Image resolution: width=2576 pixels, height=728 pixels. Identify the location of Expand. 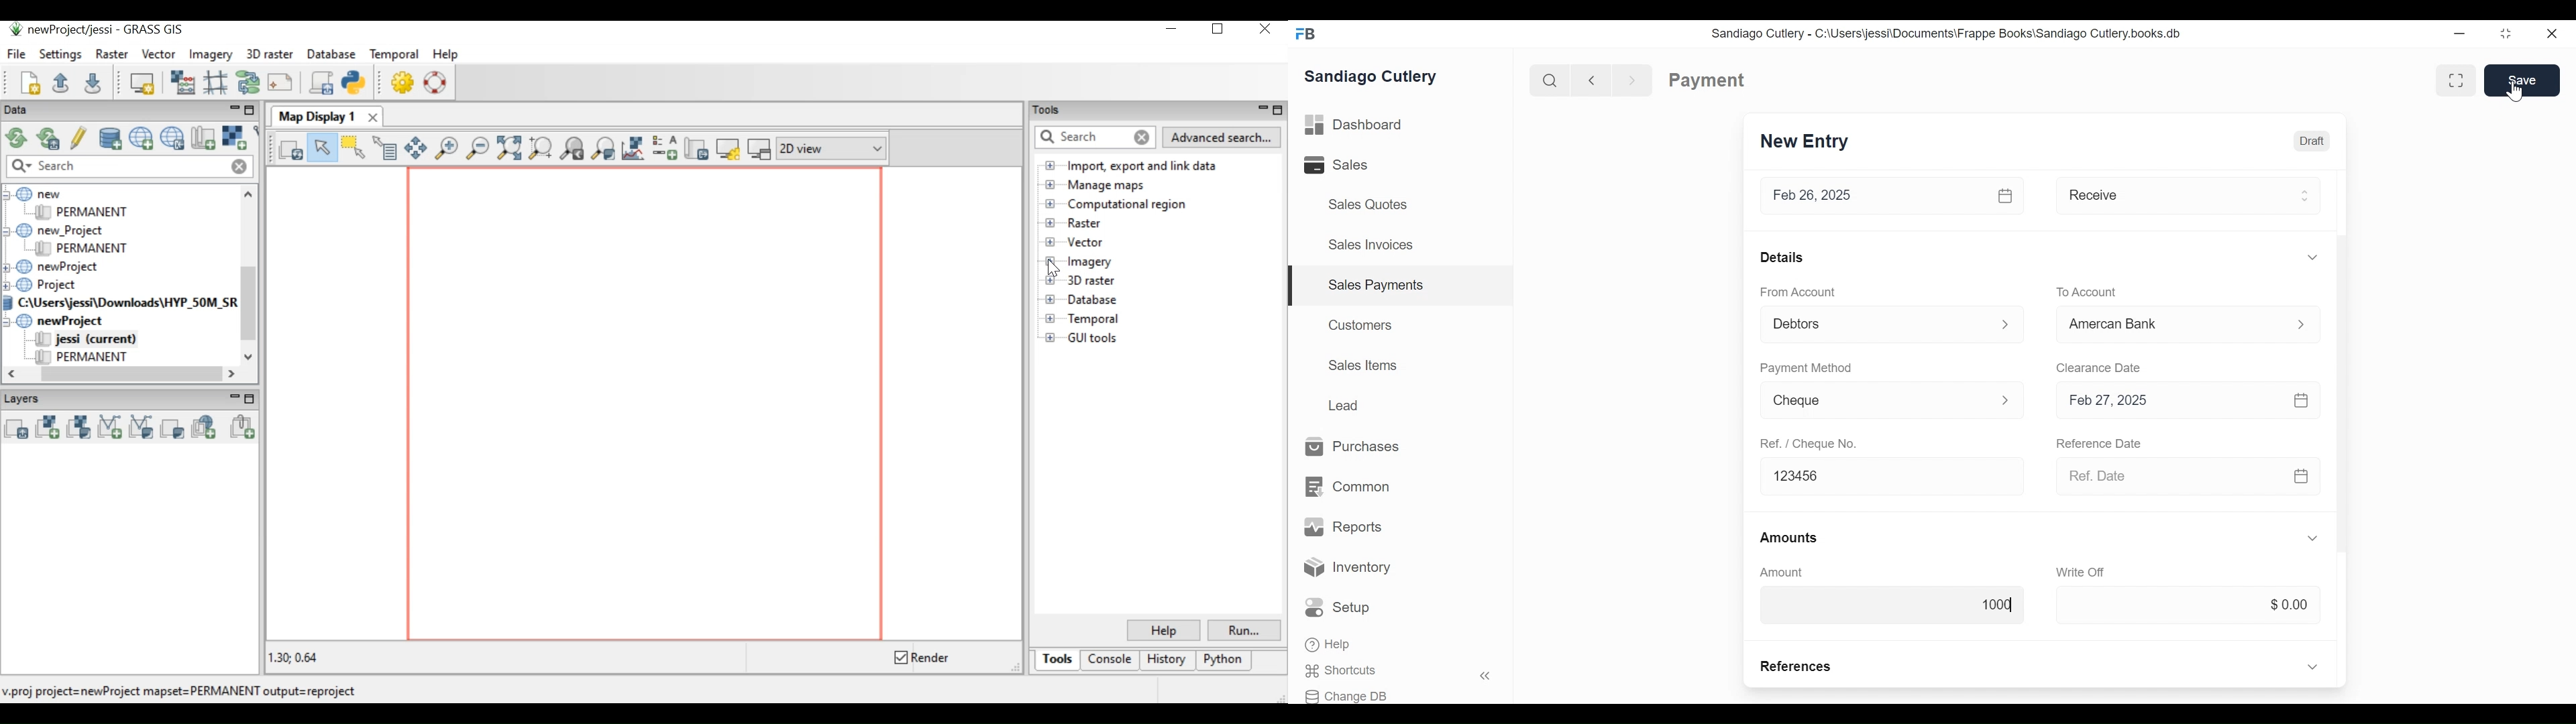
(2304, 195).